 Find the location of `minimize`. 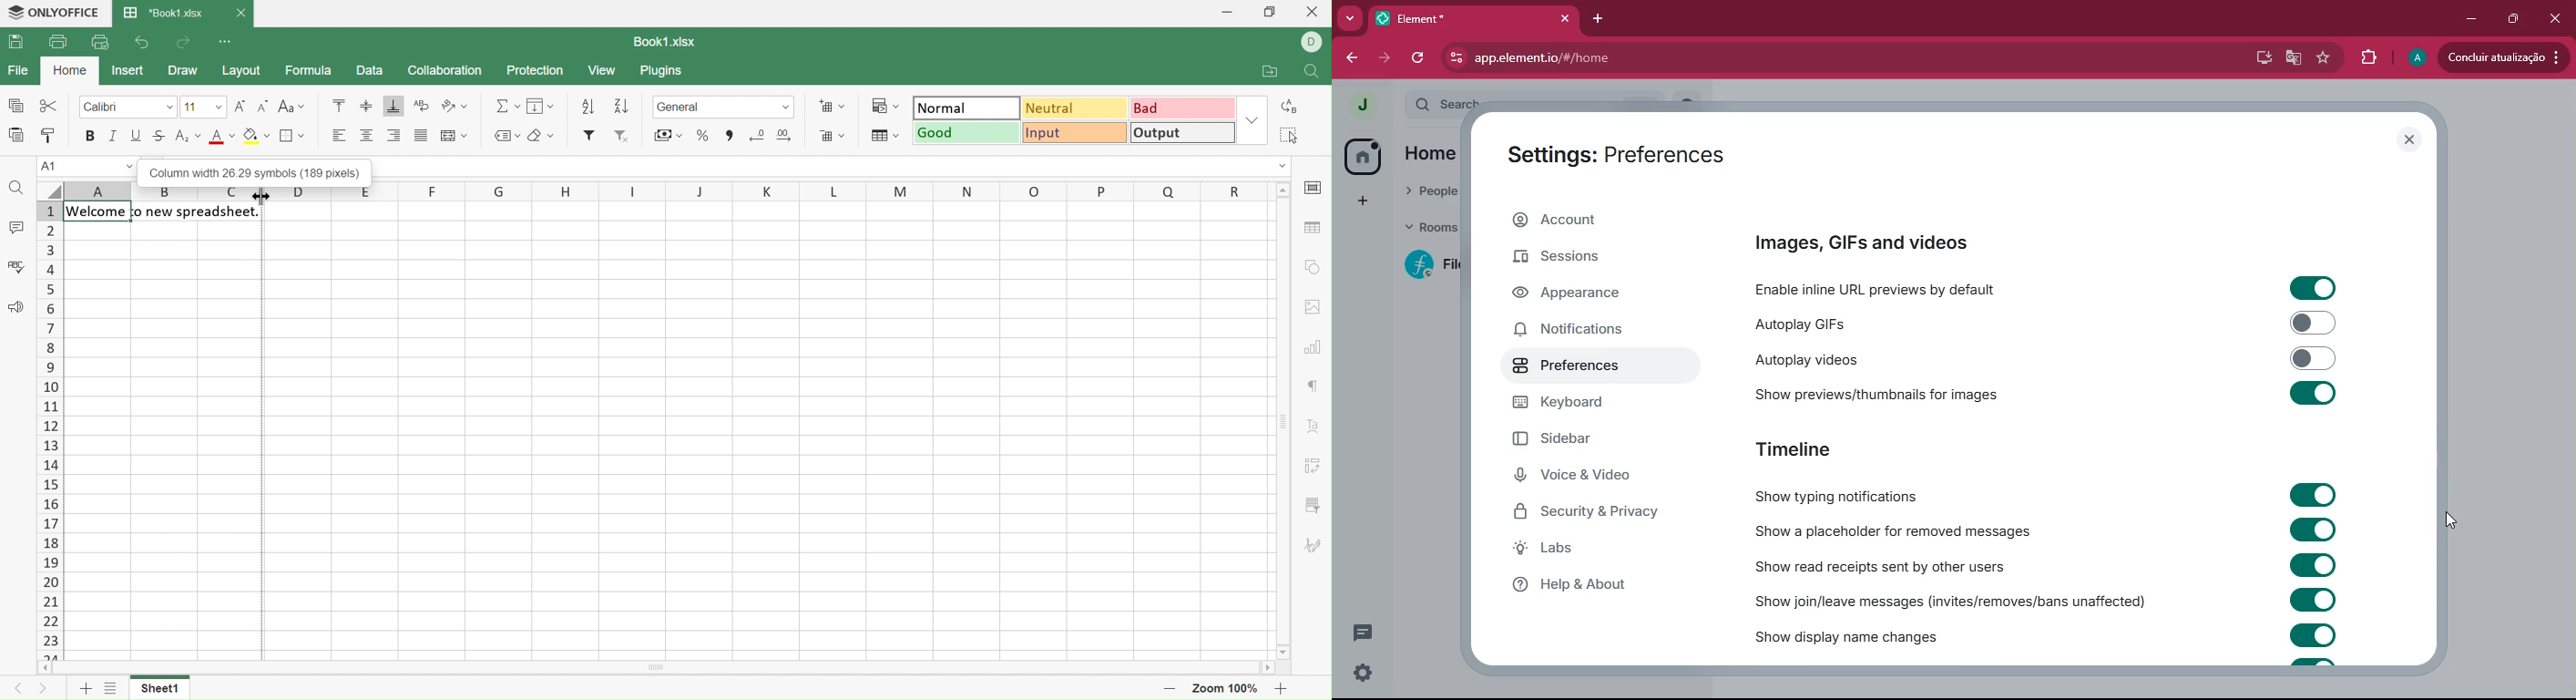

minimize is located at coordinates (2469, 18).